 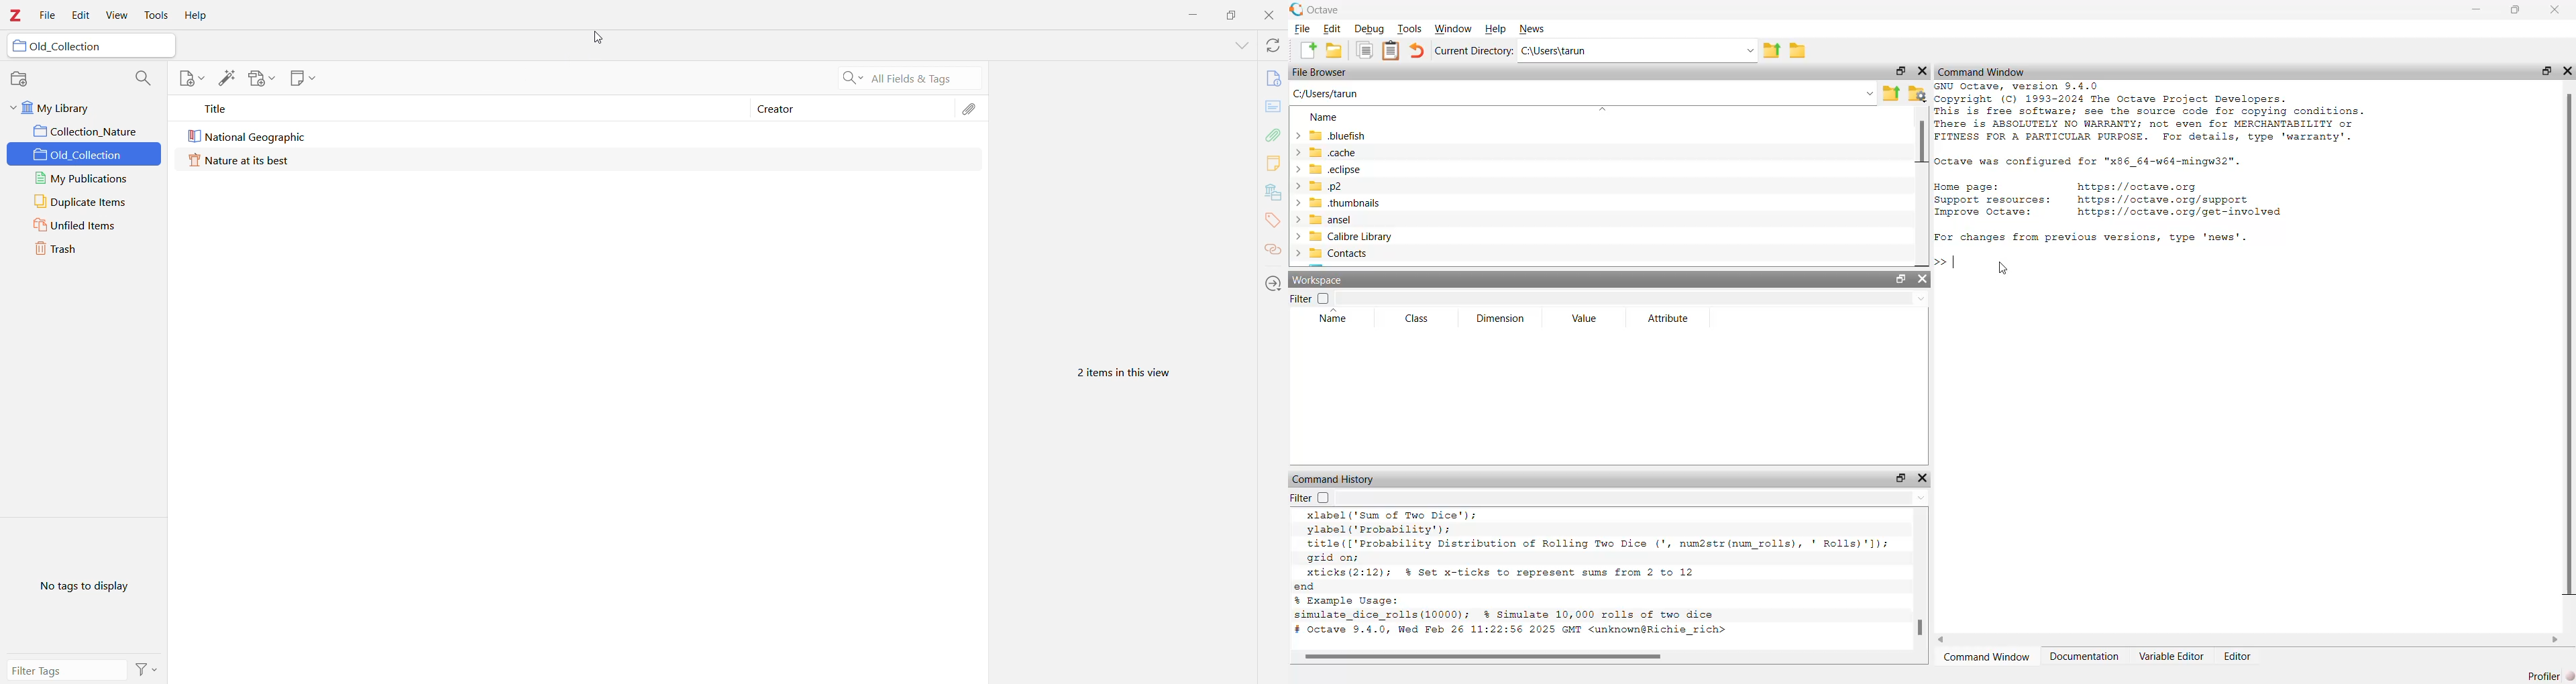 What do you see at coordinates (1130, 374) in the screenshot?
I see `2 items in this view` at bounding box center [1130, 374].